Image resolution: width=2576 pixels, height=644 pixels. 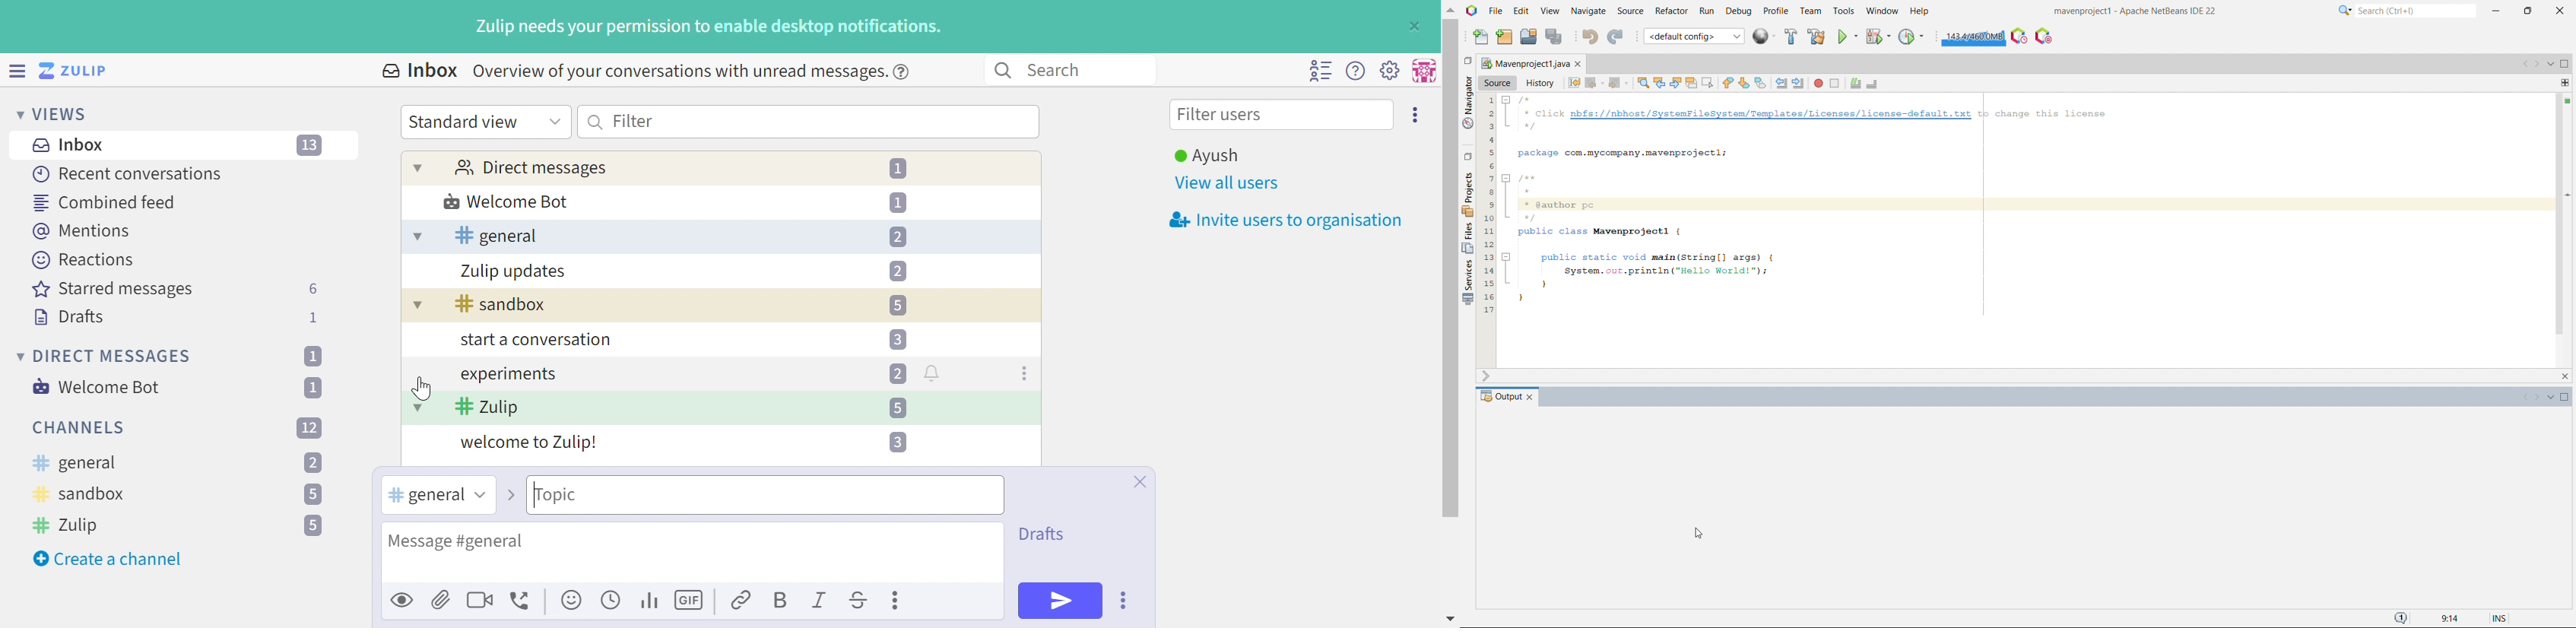 What do you see at coordinates (312, 289) in the screenshot?
I see `6` at bounding box center [312, 289].